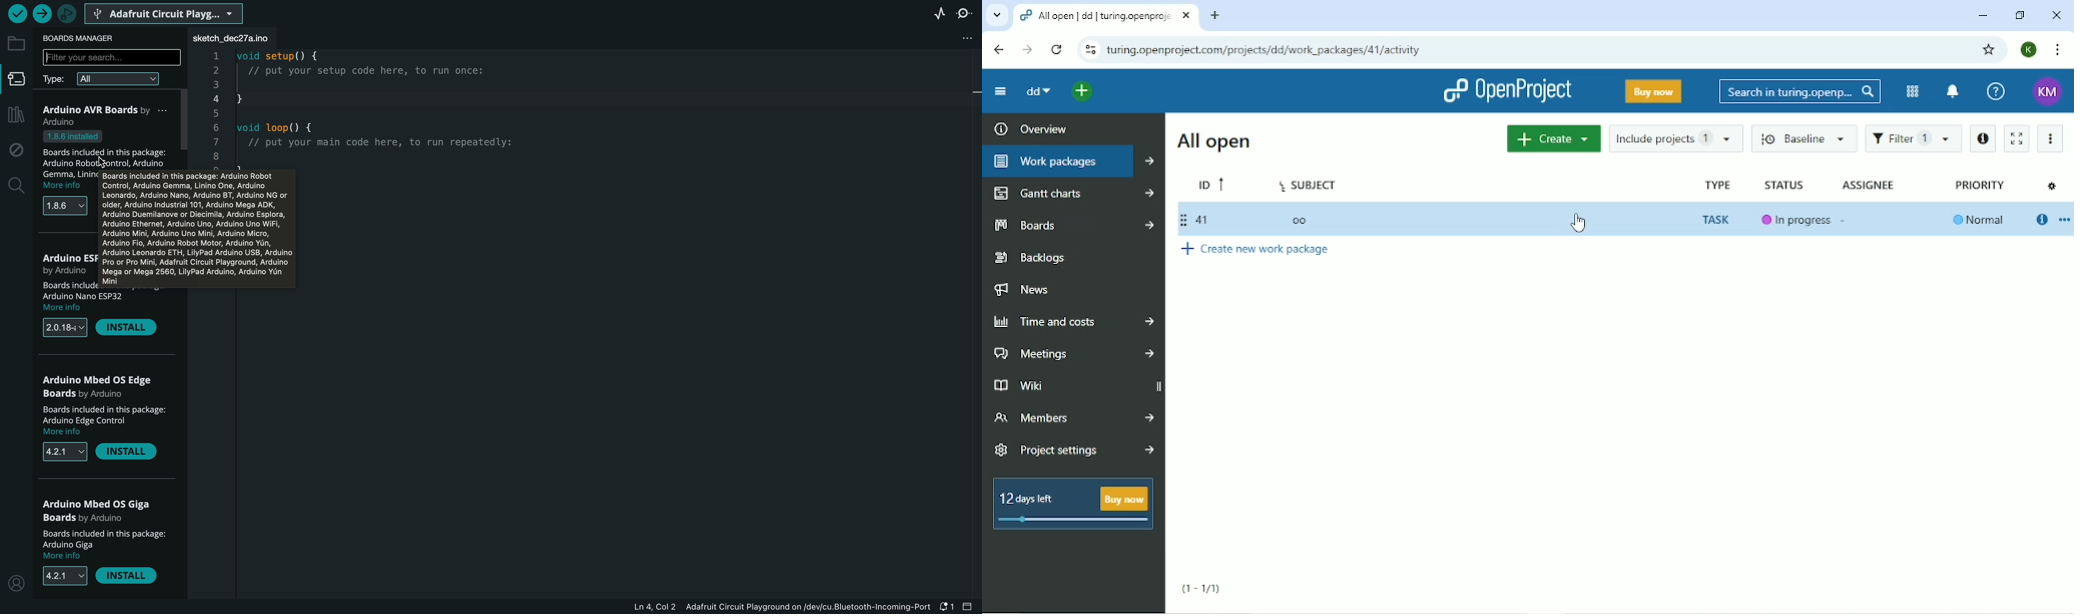 The image size is (2100, 616). What do you see at coordinates (1072, 321) in the screenshot?
I see `Time and costs` at bounding box center [1072, 321].